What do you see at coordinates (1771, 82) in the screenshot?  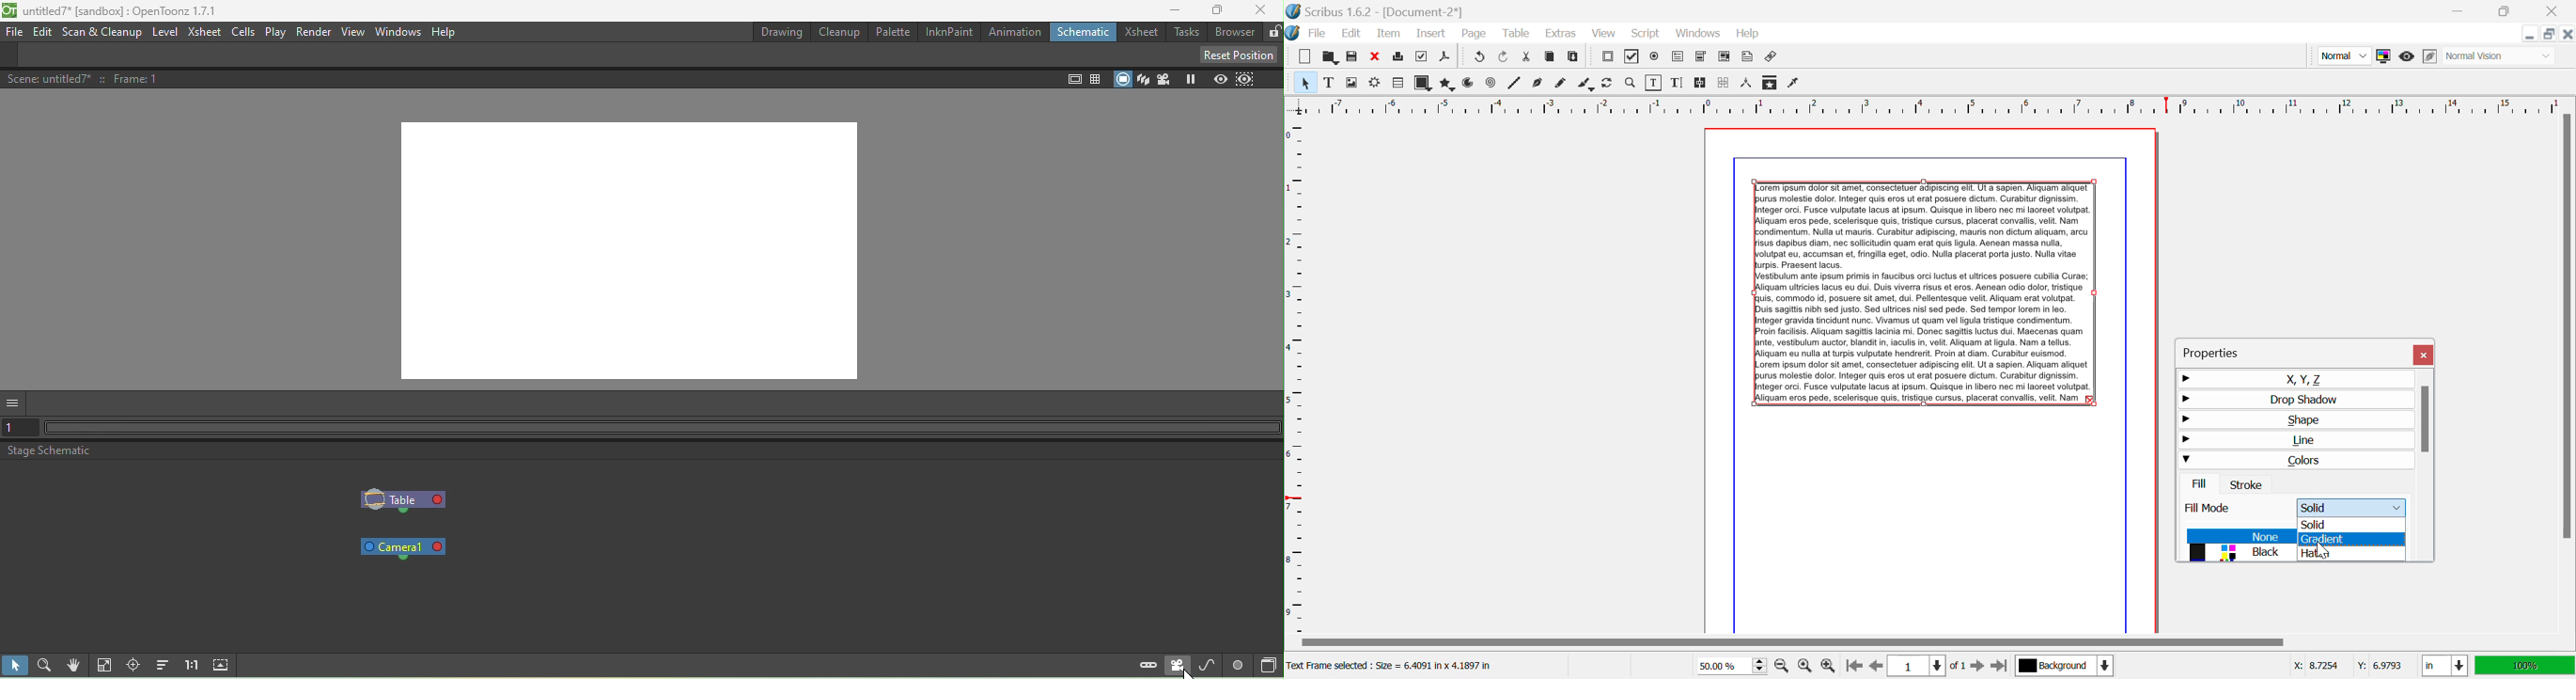 I see `Copy Item Properties` at bounding box center [1771, 82].